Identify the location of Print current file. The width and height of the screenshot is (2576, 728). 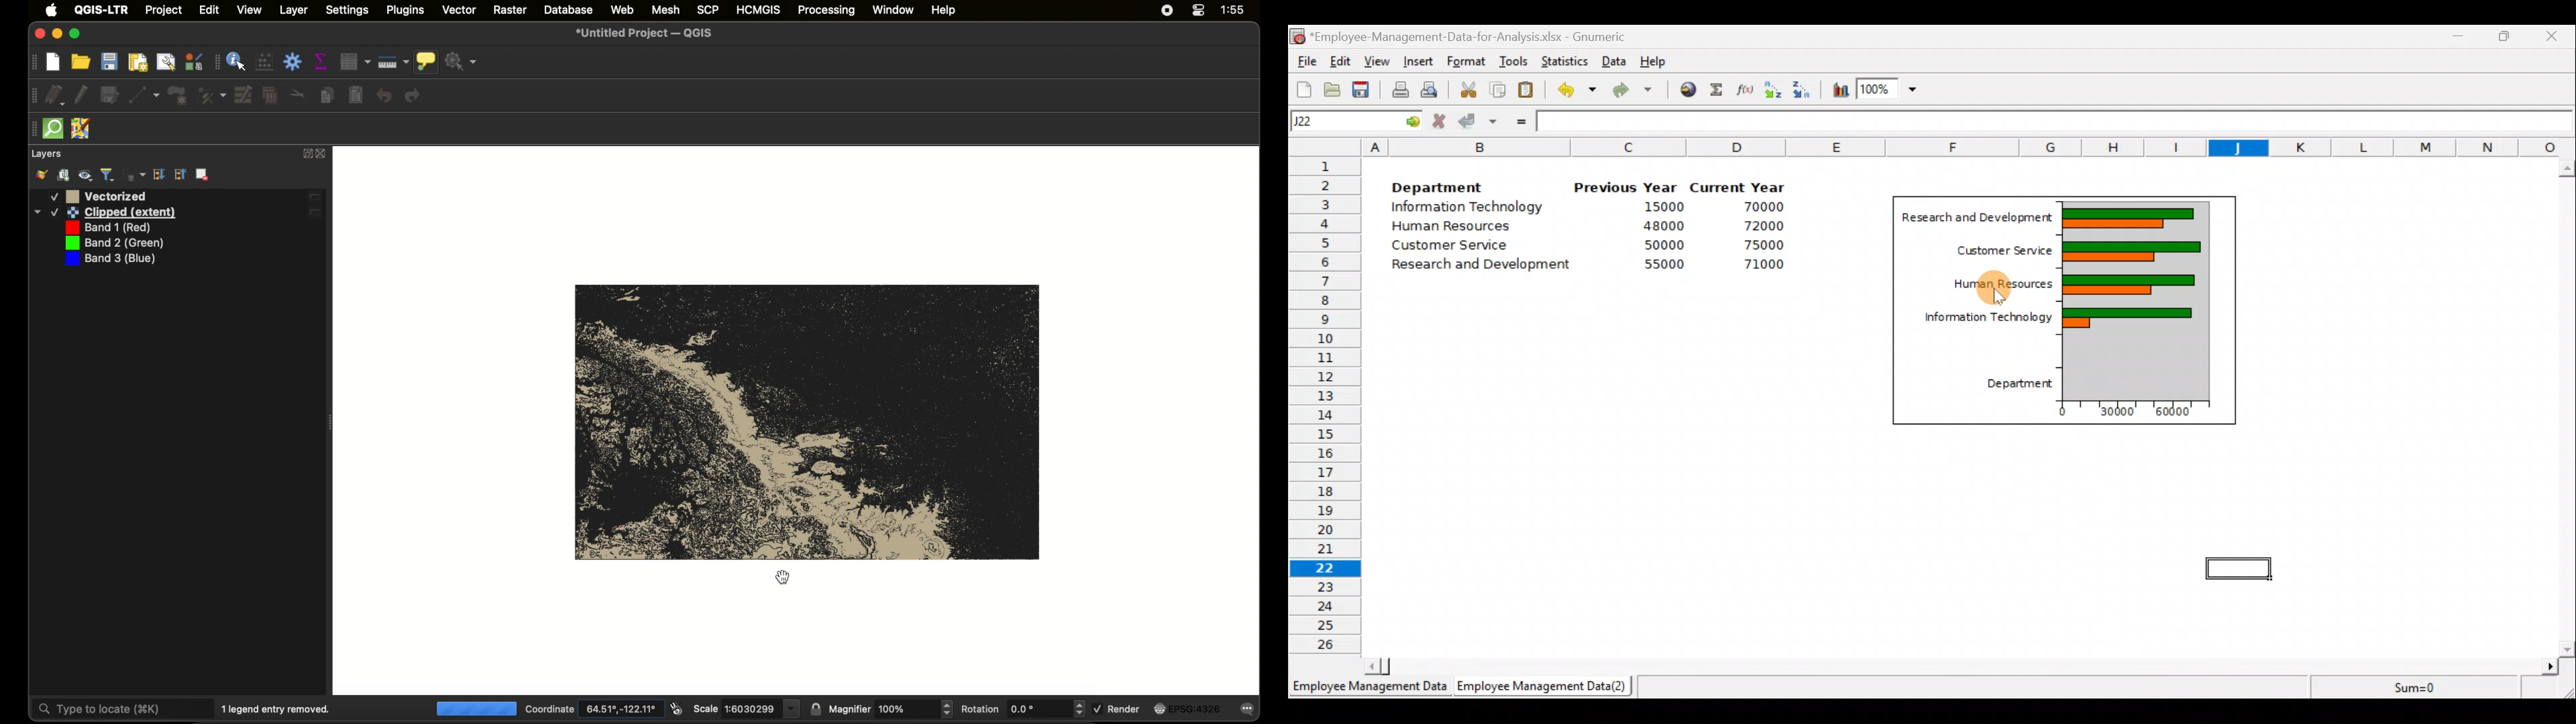
(1398, 87).